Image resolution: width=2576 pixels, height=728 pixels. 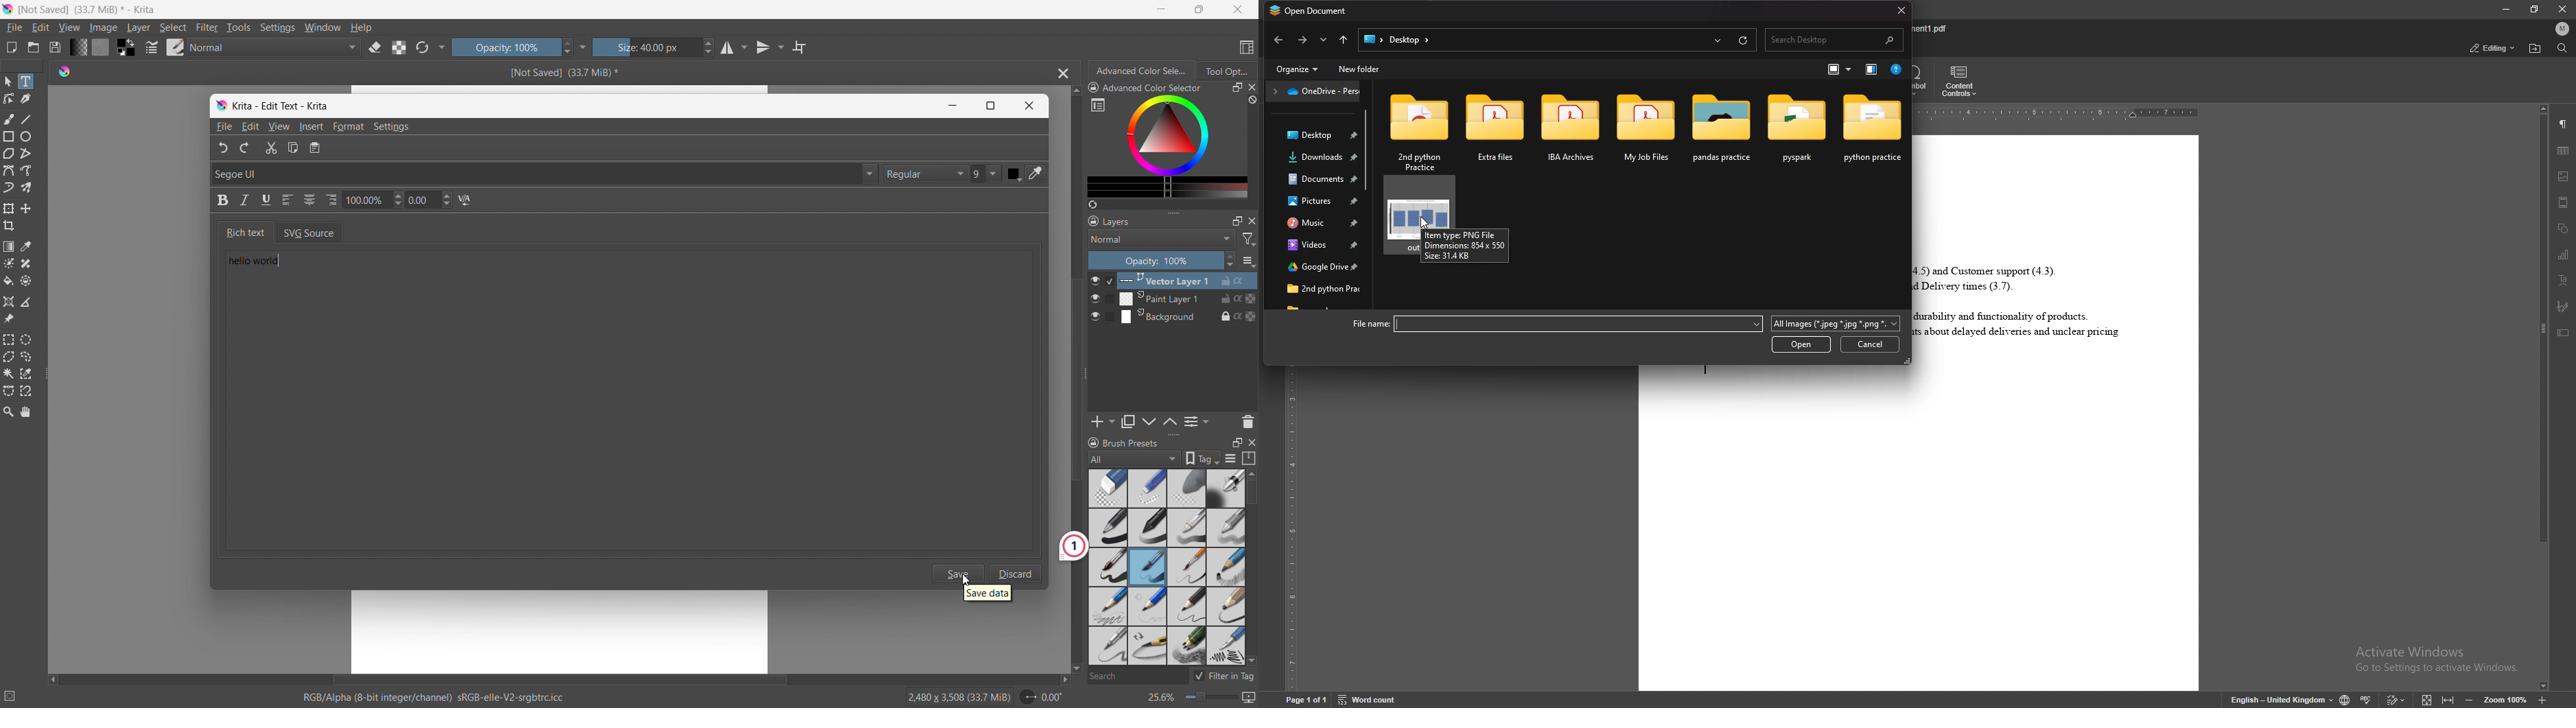 What do you see at coordinates (1238, 9) in the screenshot?
I see `close` at bounding box center [1238, 9].